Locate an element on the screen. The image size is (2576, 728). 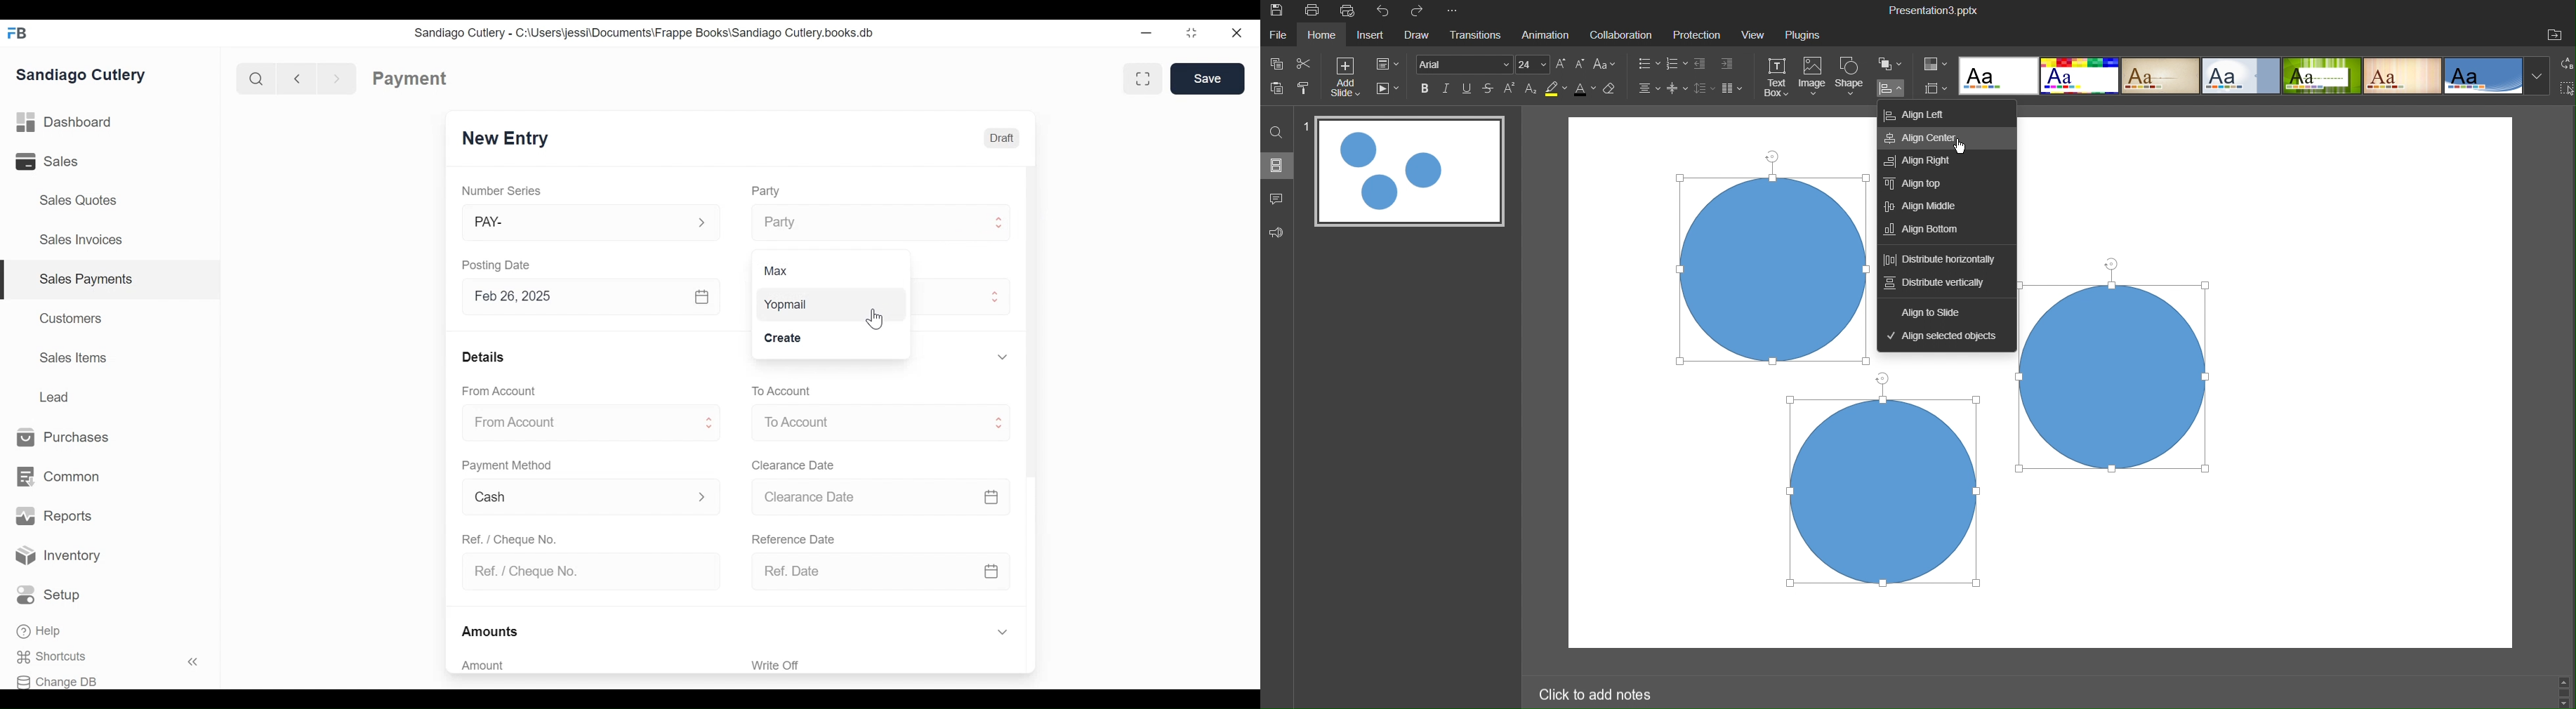
Feedback and Support is located at coordinates (1276, 231).